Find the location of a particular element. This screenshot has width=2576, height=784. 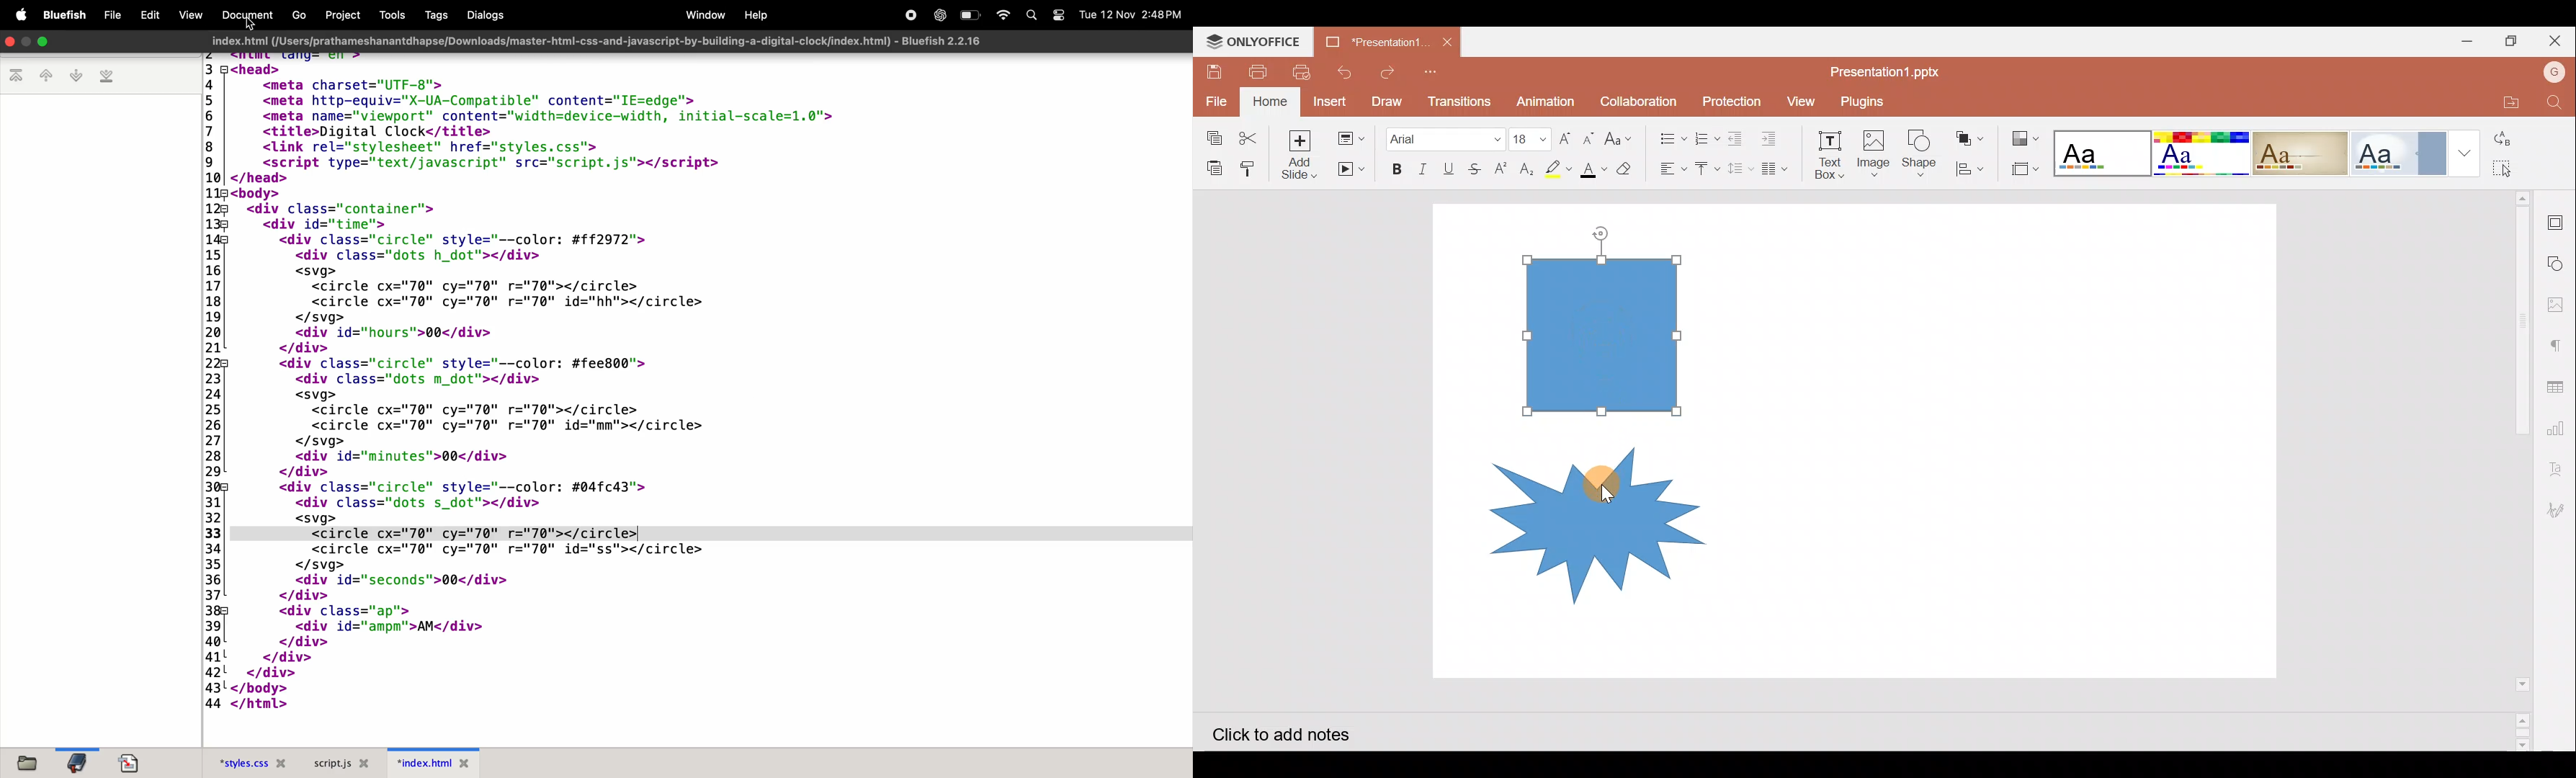

Highlight colour is located at coordinates (1561, 167).